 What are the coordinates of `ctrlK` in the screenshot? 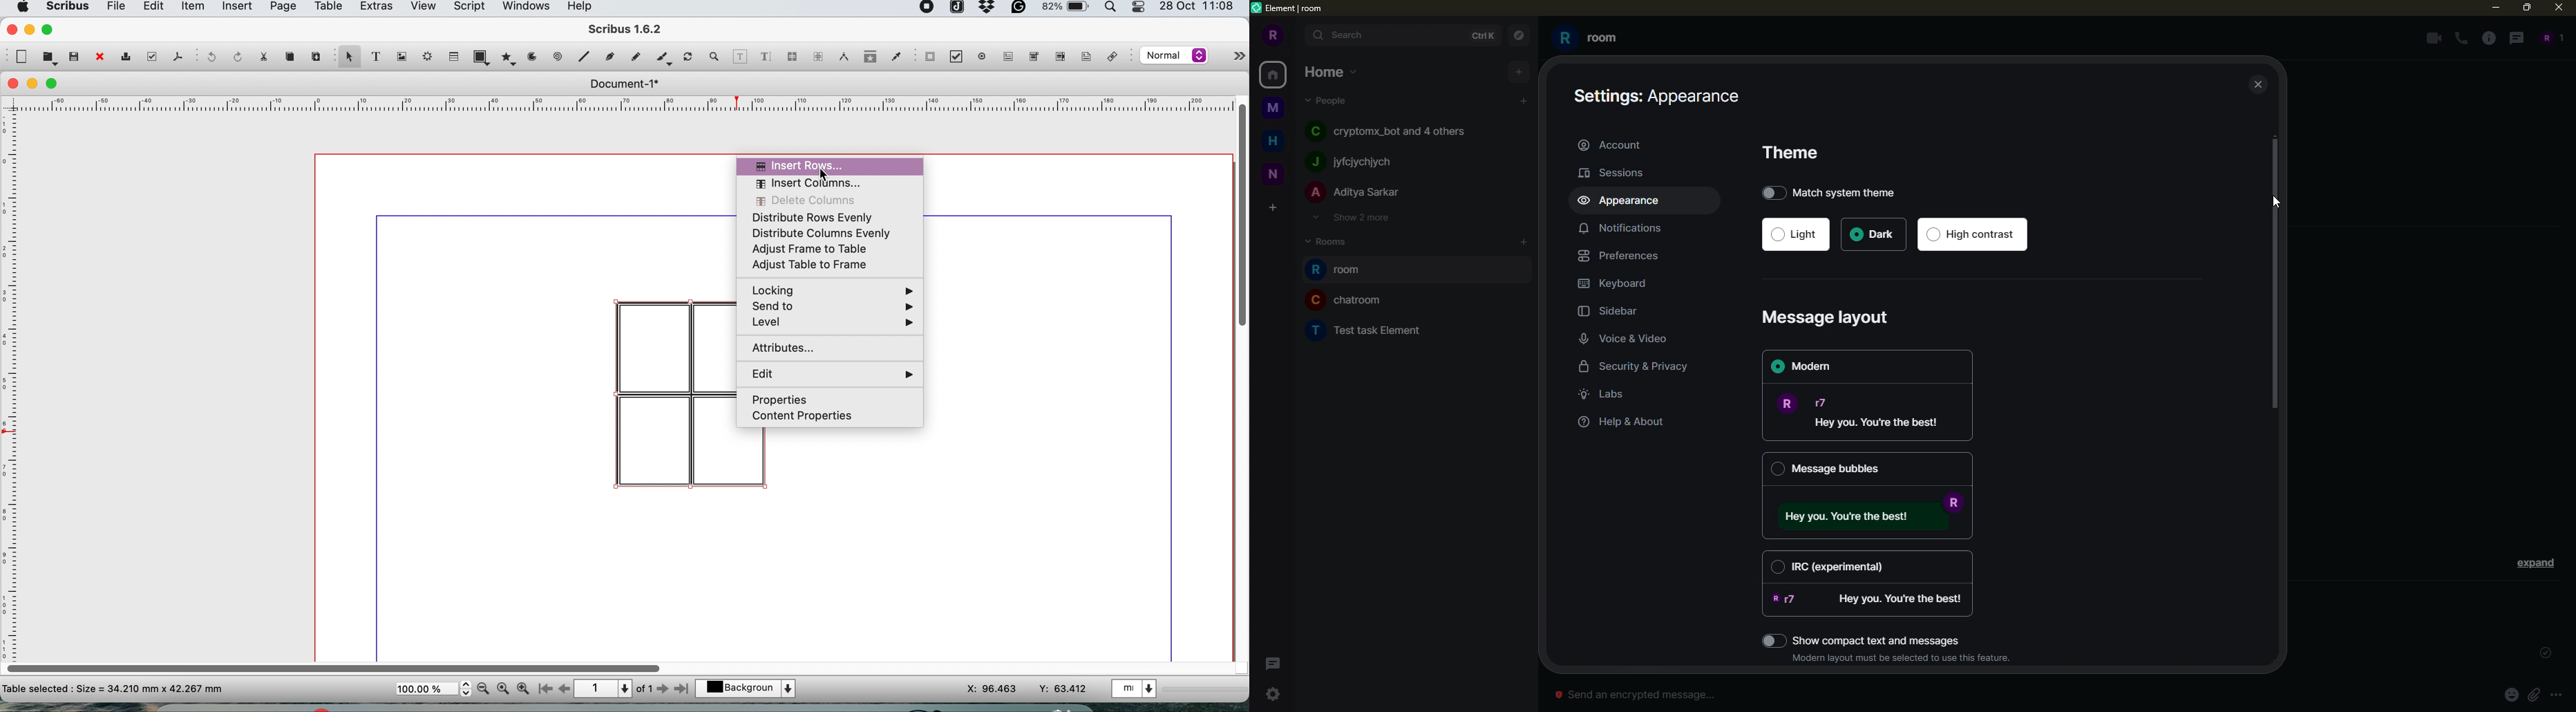 It's located at (1480, 34).